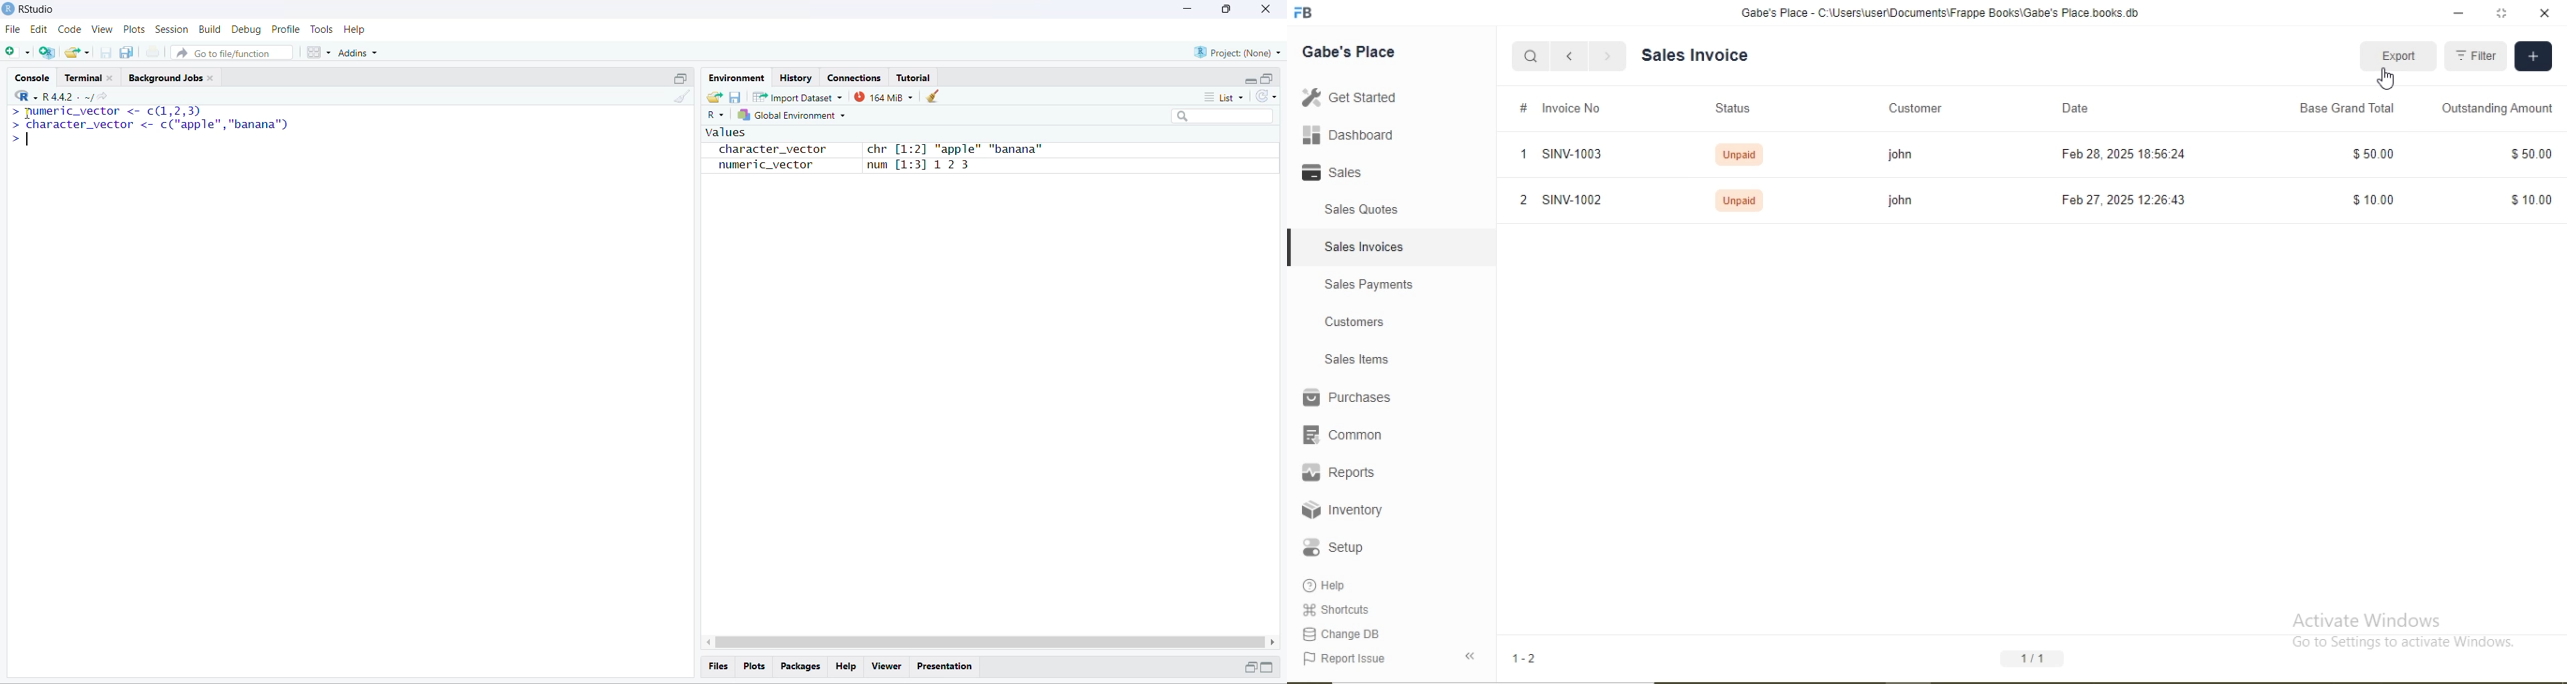 The height and width of the screenshot is (700, 2576). I want to click on add, so click(2531, 56).